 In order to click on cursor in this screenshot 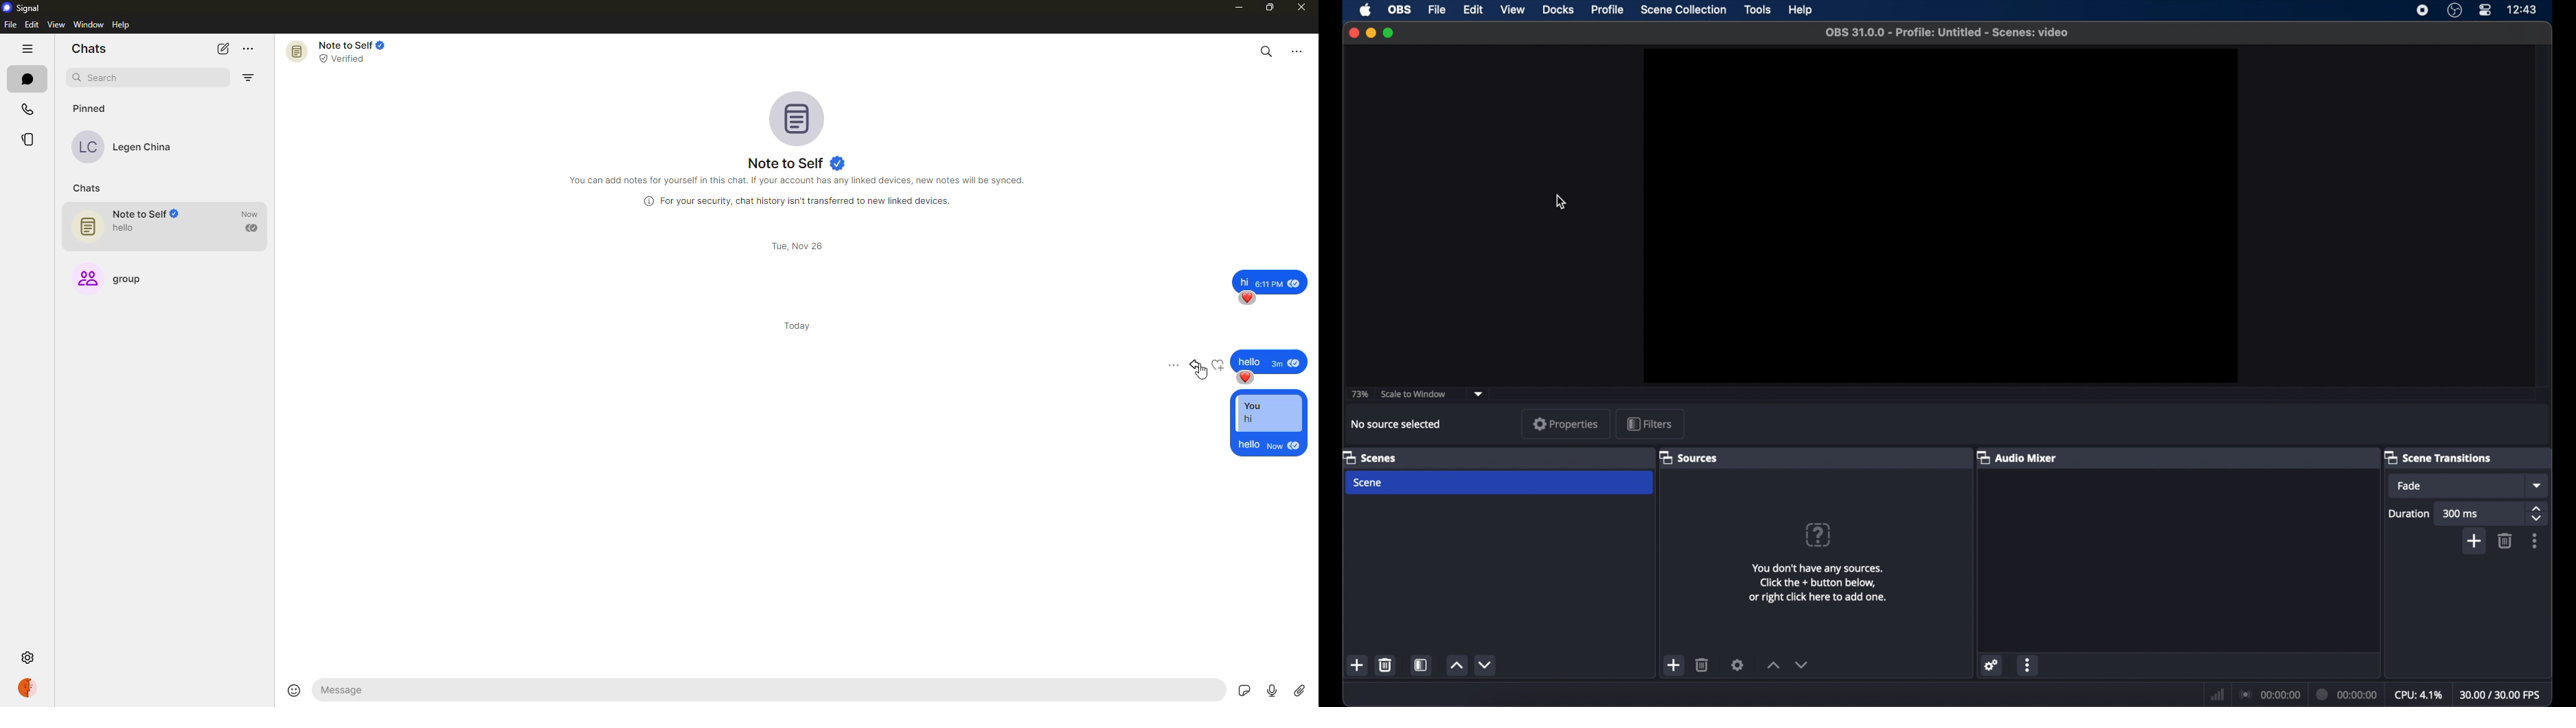, I will do `click(1202, 380)`.